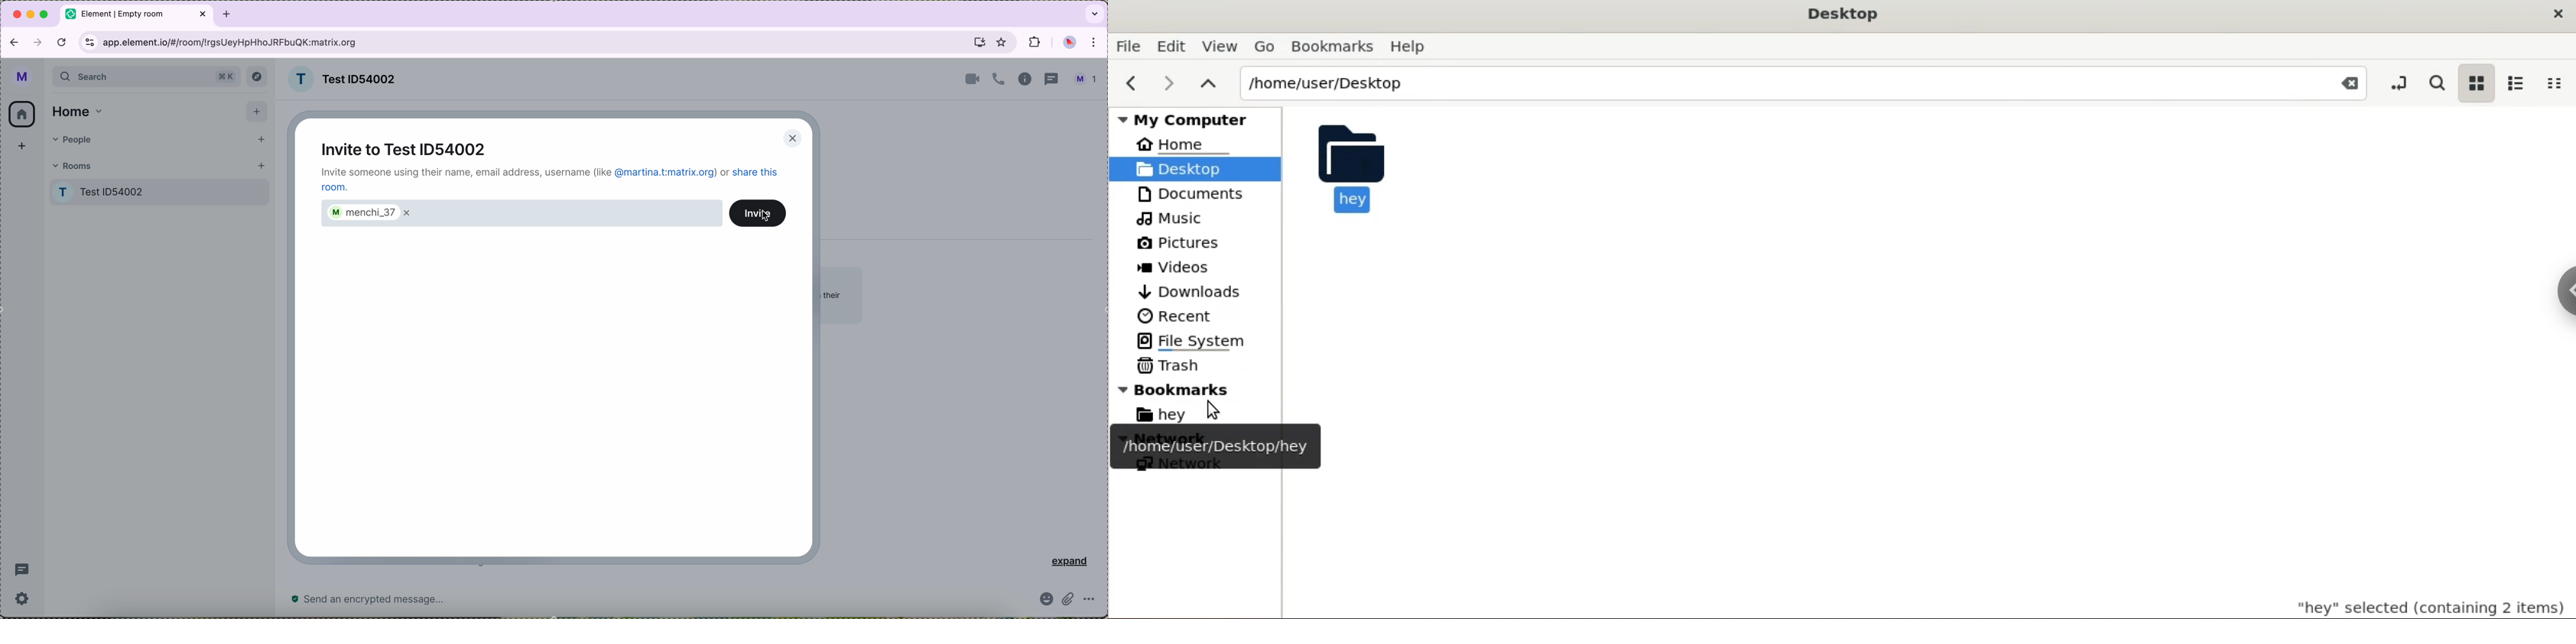 This screenshot has width=2576, height=644. What do you see at coordinates (257, 77) in the screenshot?
I see `explore button` at bounding box center [257, 77].